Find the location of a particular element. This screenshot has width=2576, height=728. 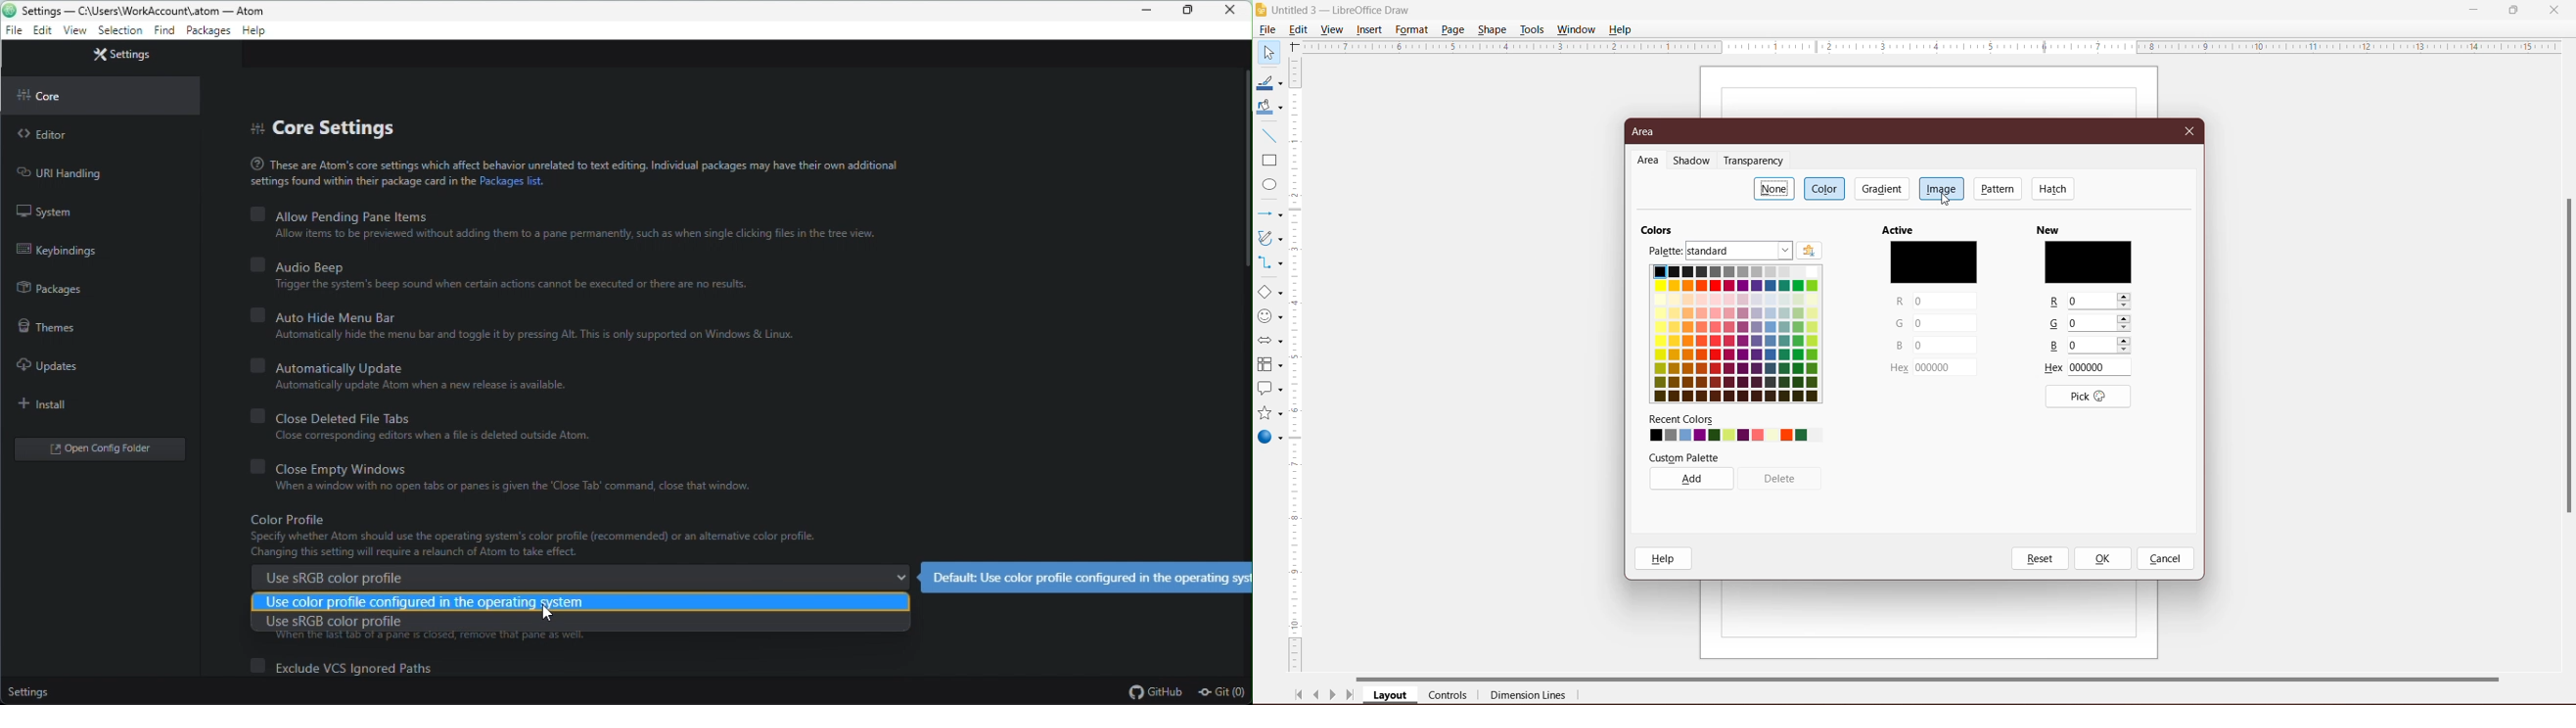

Scroll to first page is located at coordinates (1299, 695).